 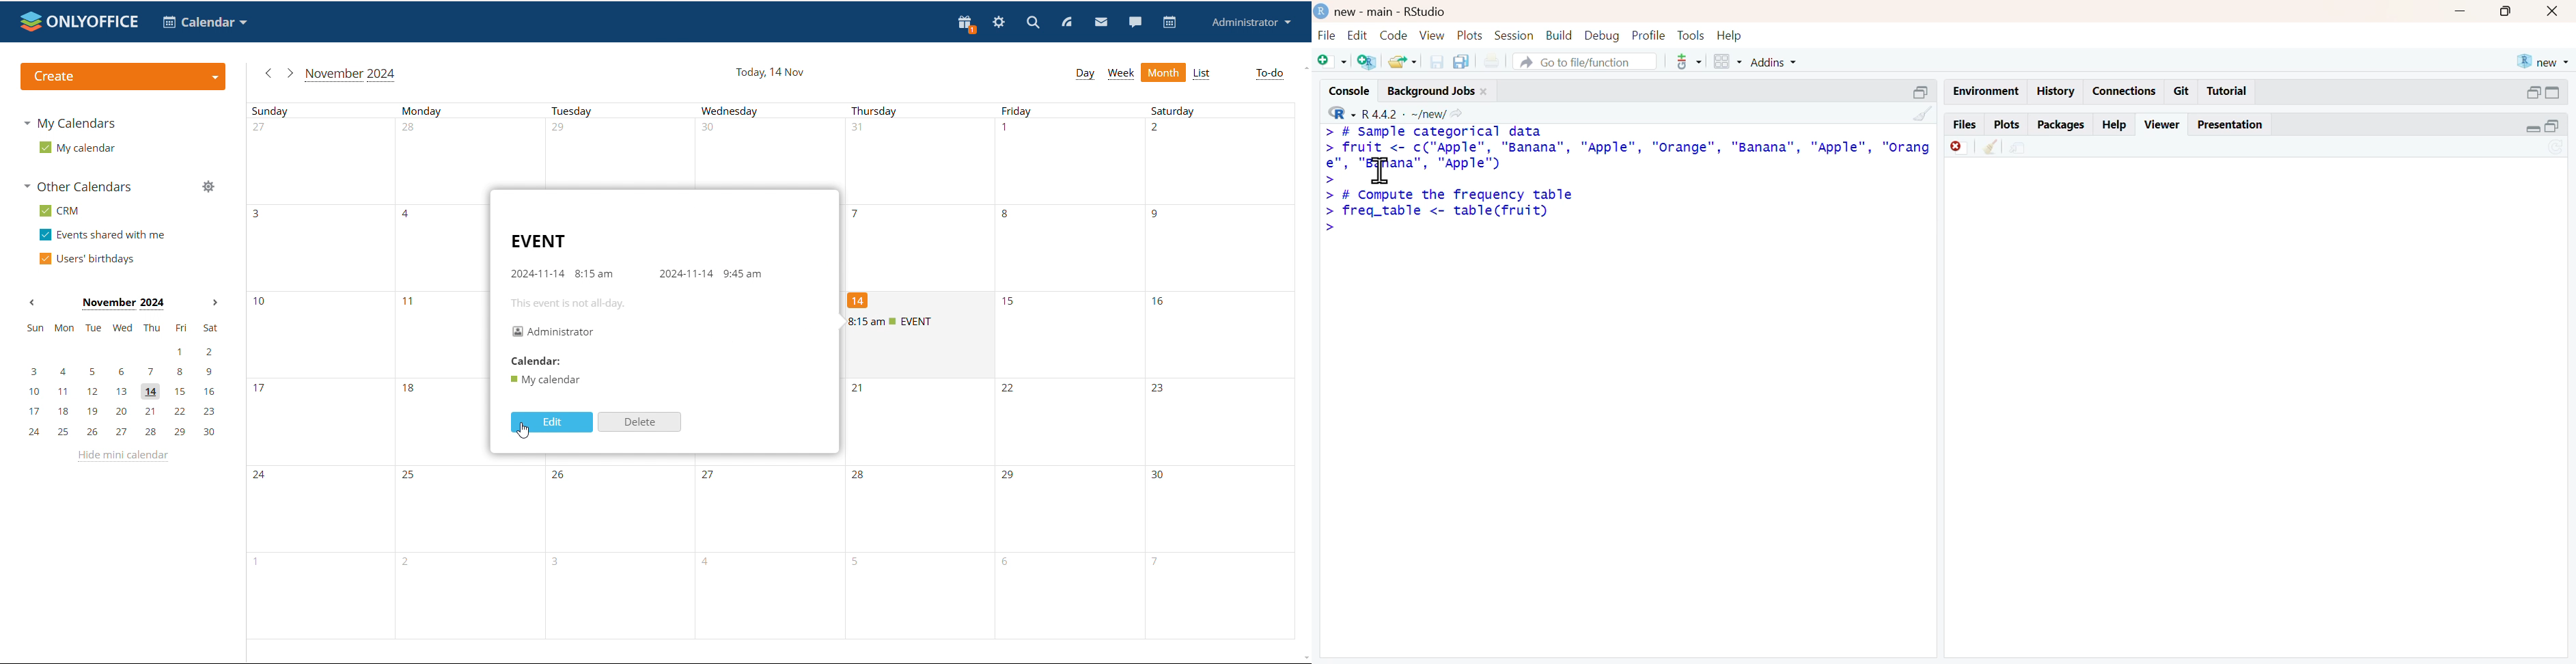 I want to click on mon, tue, wed, thu, fri, sat, sun, so click(x=122, y=327).